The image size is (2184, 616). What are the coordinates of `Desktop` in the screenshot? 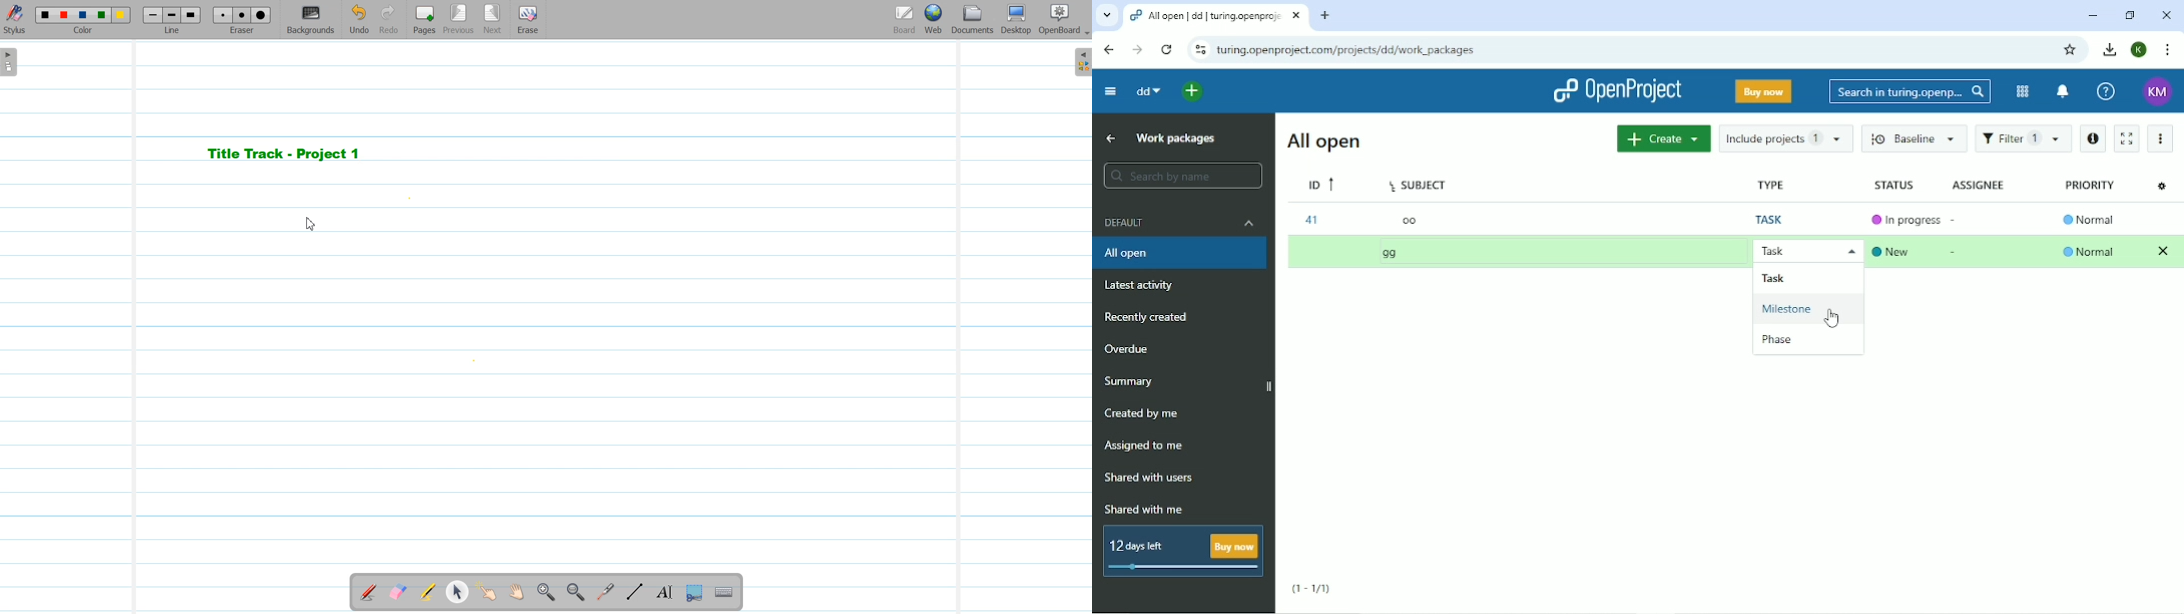 It's located at (1016, 20).